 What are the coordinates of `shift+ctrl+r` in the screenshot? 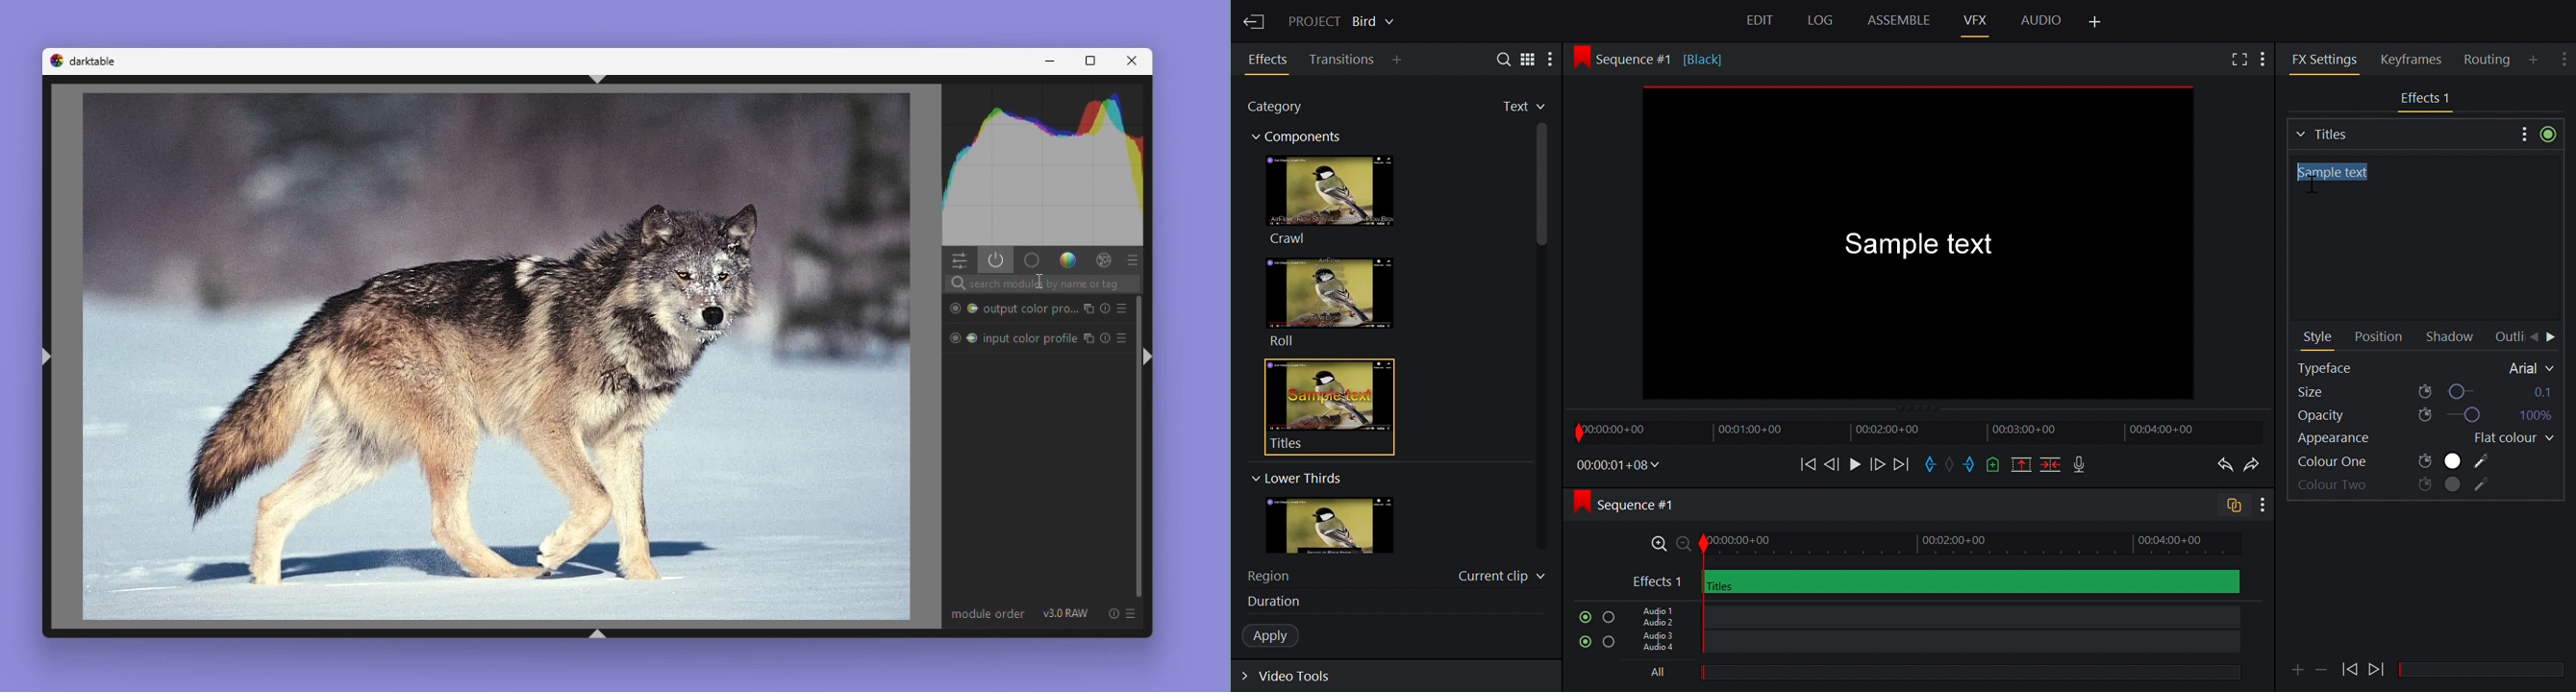 It's located at (1152, 358).